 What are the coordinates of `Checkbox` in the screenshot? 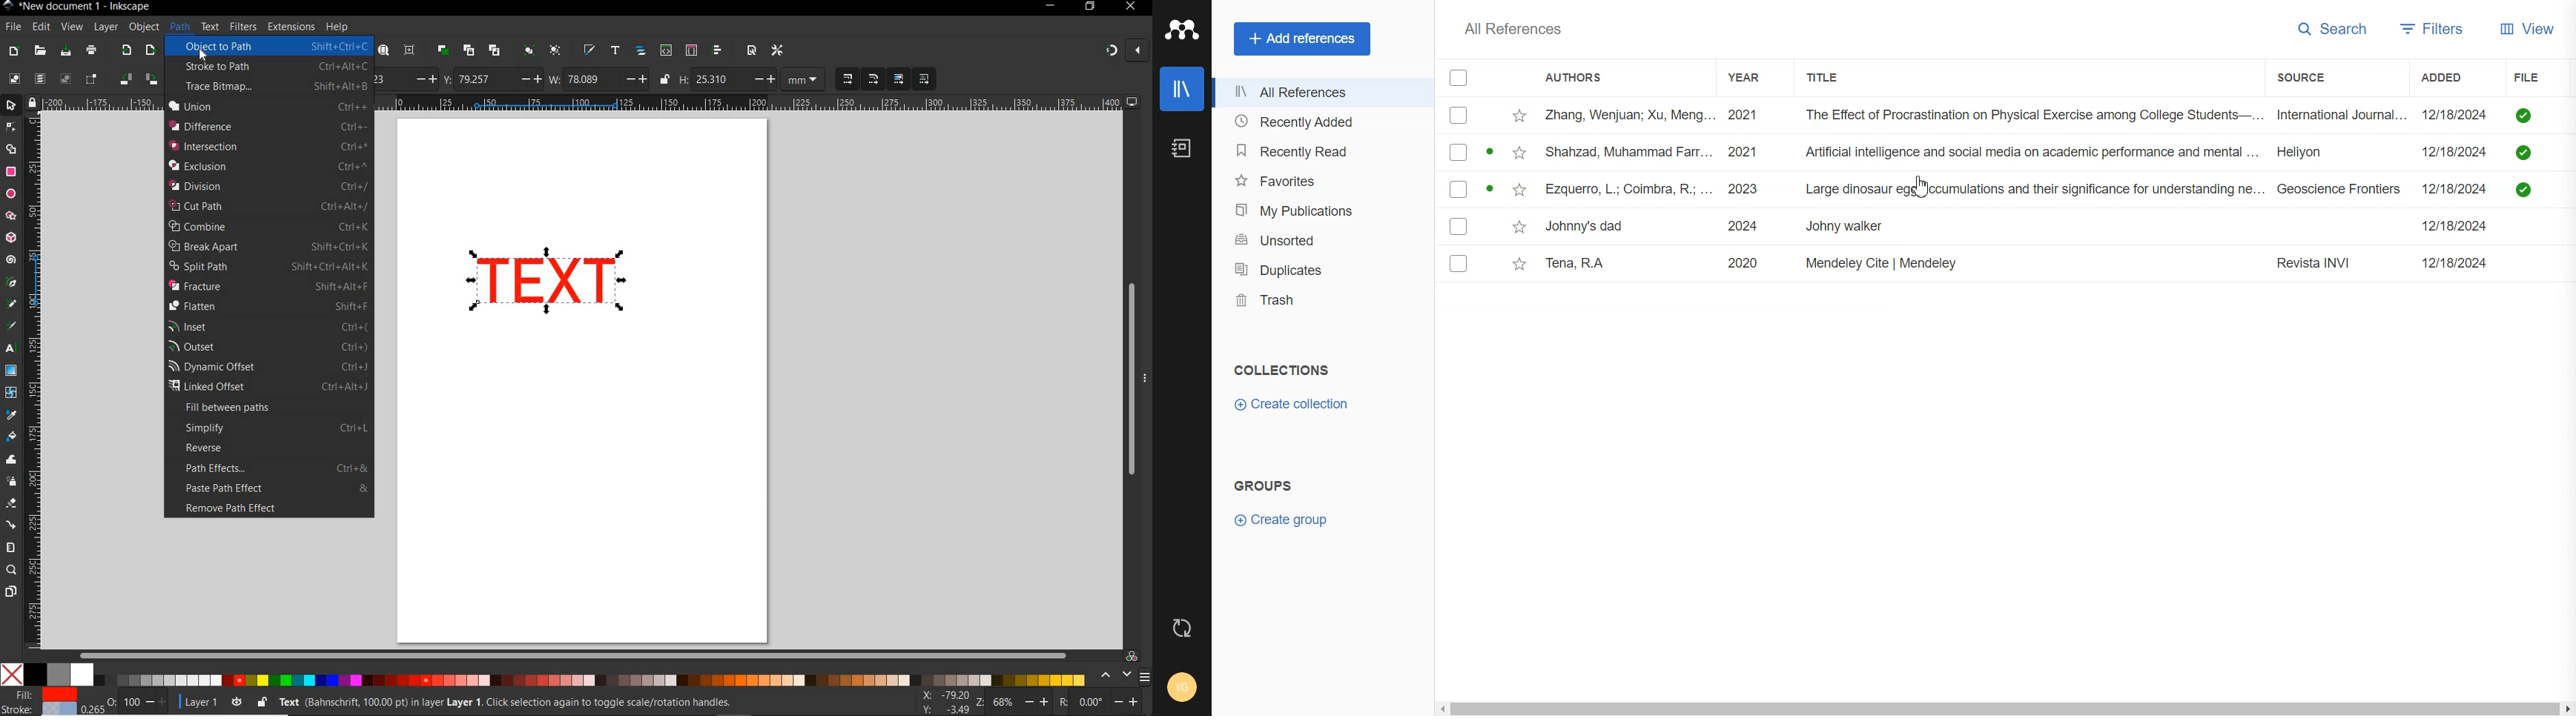 It's located at (1459, 115).